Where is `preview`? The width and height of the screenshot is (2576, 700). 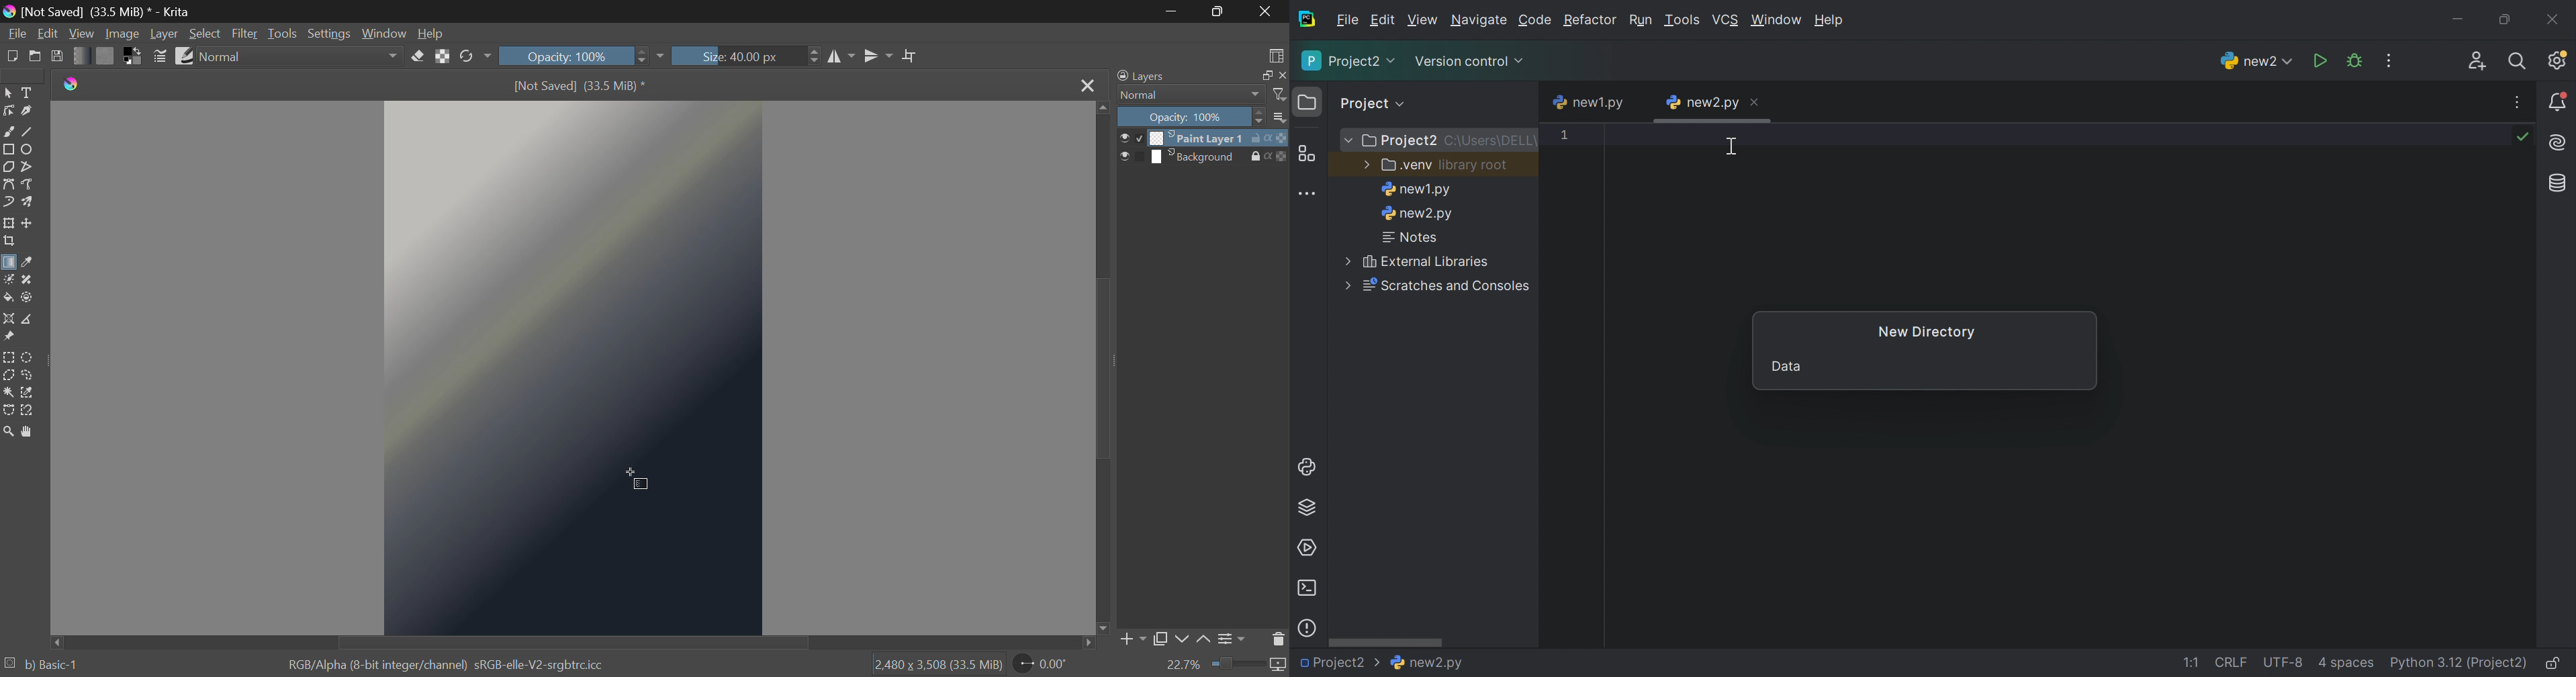 preview is located at coordinates (1132, 138).